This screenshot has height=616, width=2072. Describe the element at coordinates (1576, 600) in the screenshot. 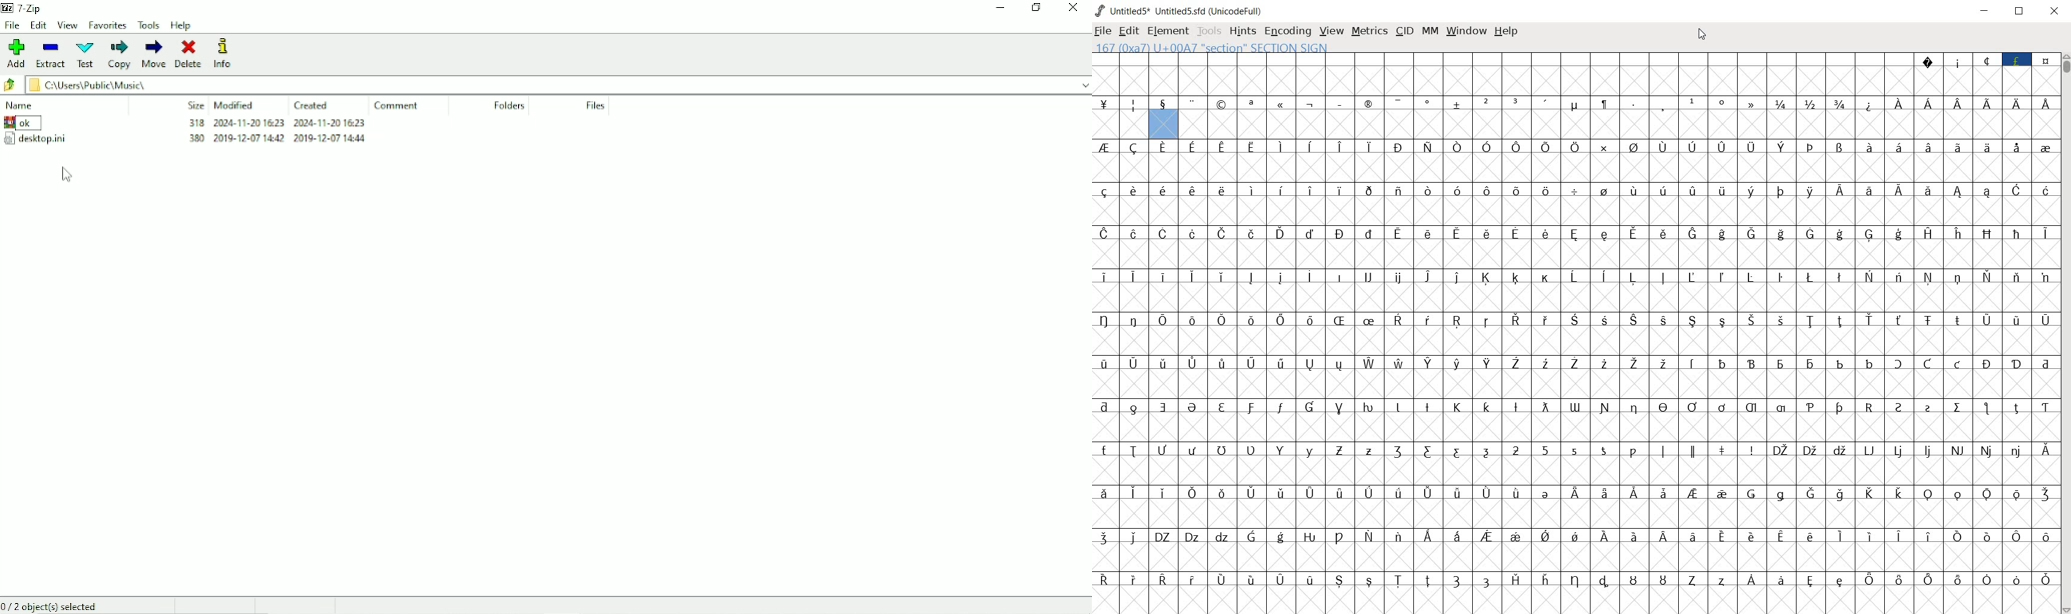

I see `empty cells` at that location.